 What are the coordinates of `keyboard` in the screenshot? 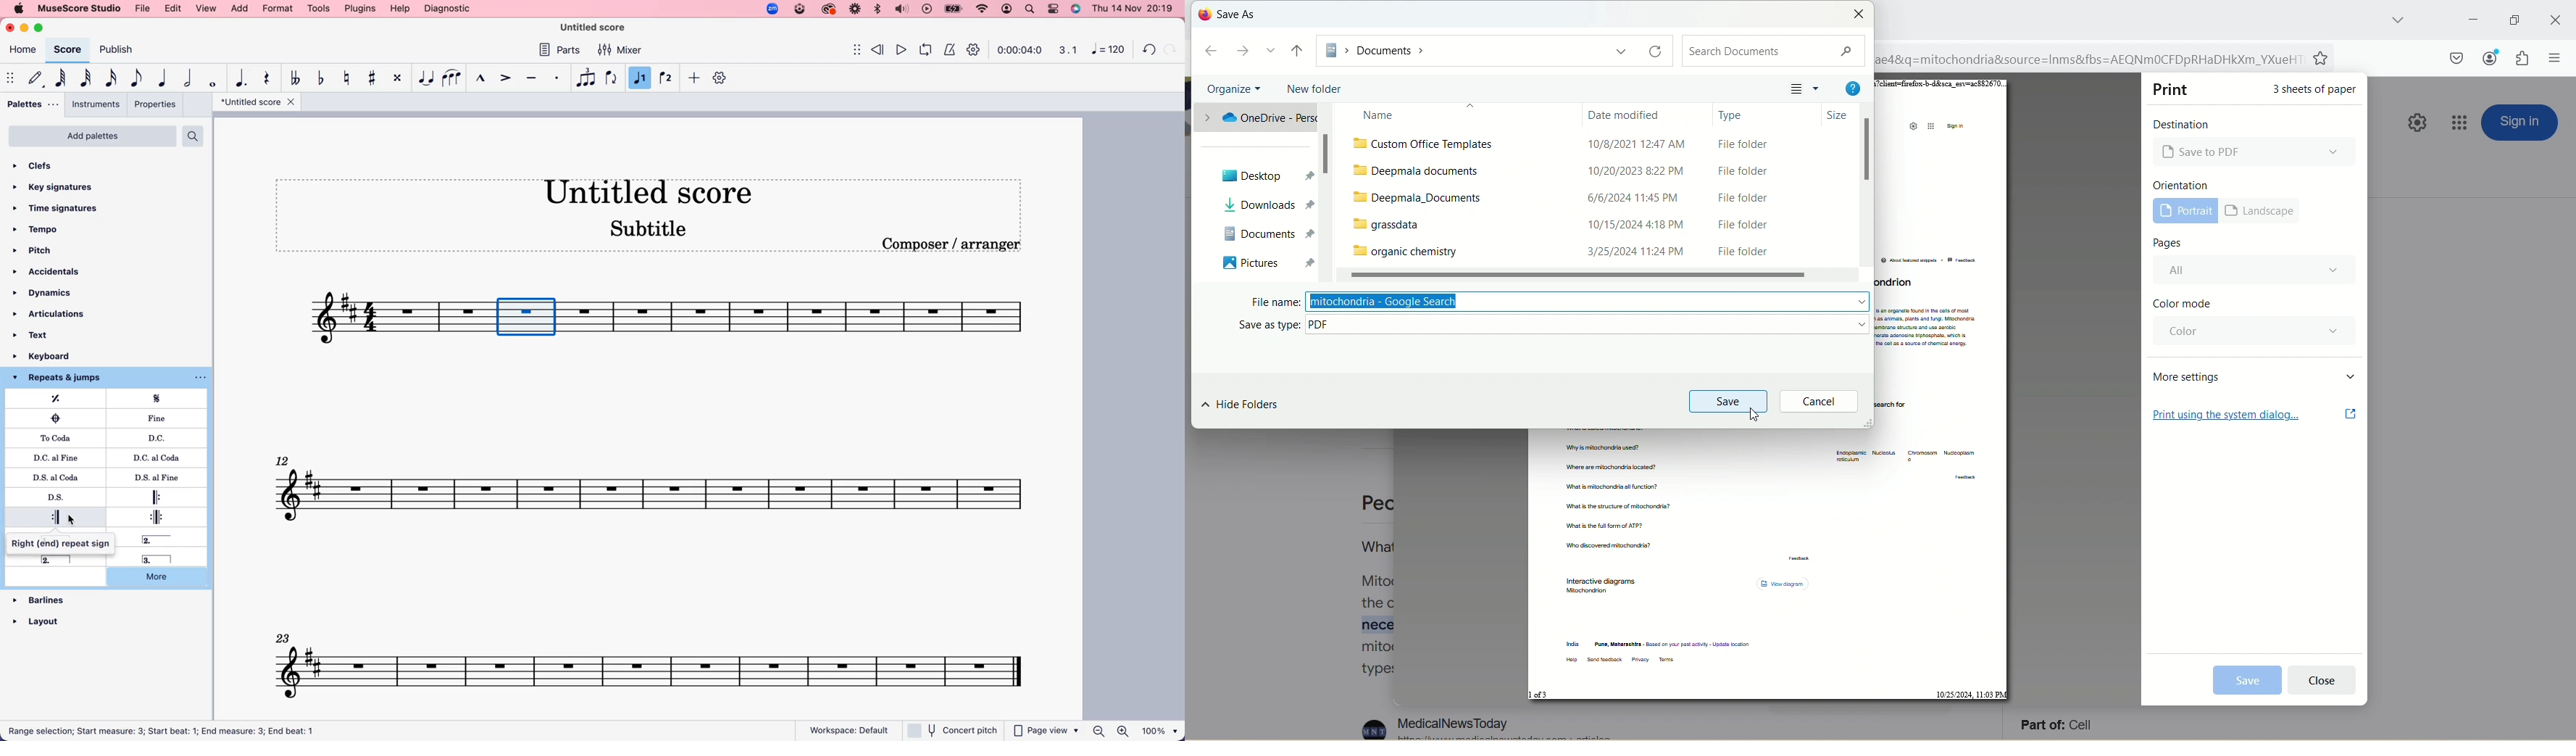 It's located at (56, 356).